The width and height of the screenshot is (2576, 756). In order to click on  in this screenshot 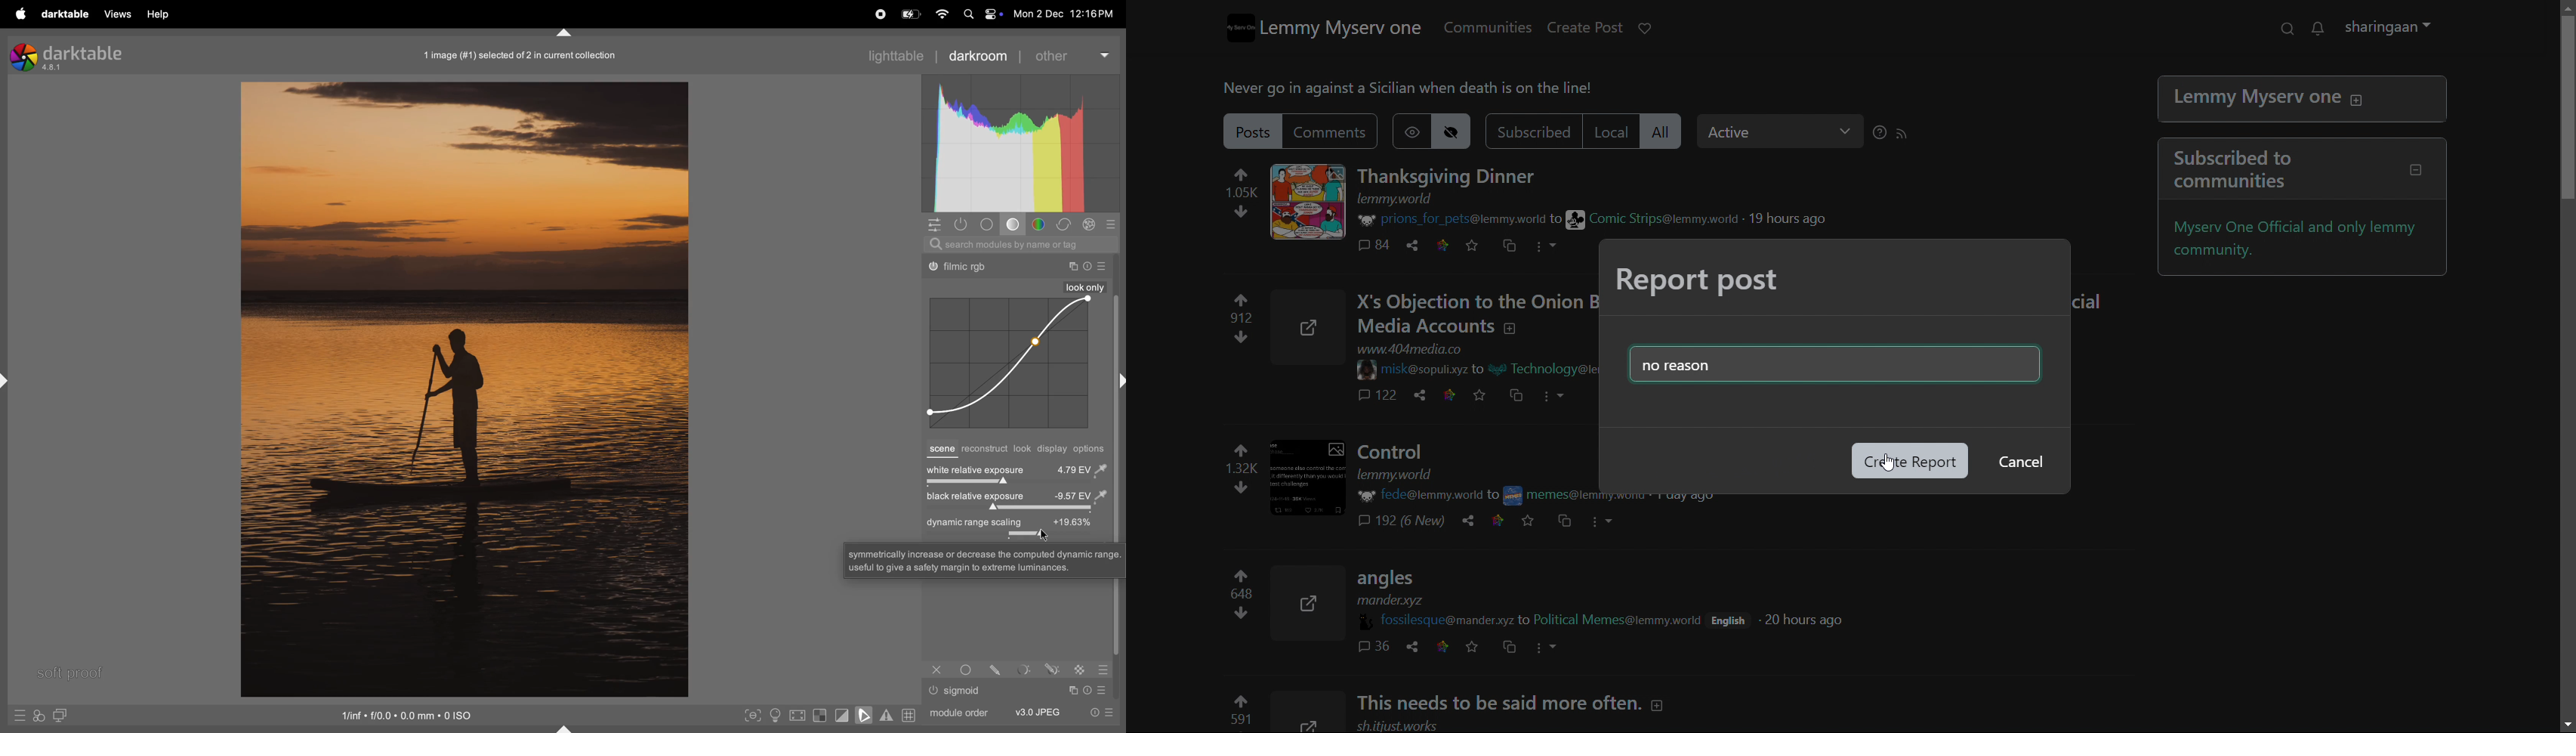, I will do `click(1103, 670)`.